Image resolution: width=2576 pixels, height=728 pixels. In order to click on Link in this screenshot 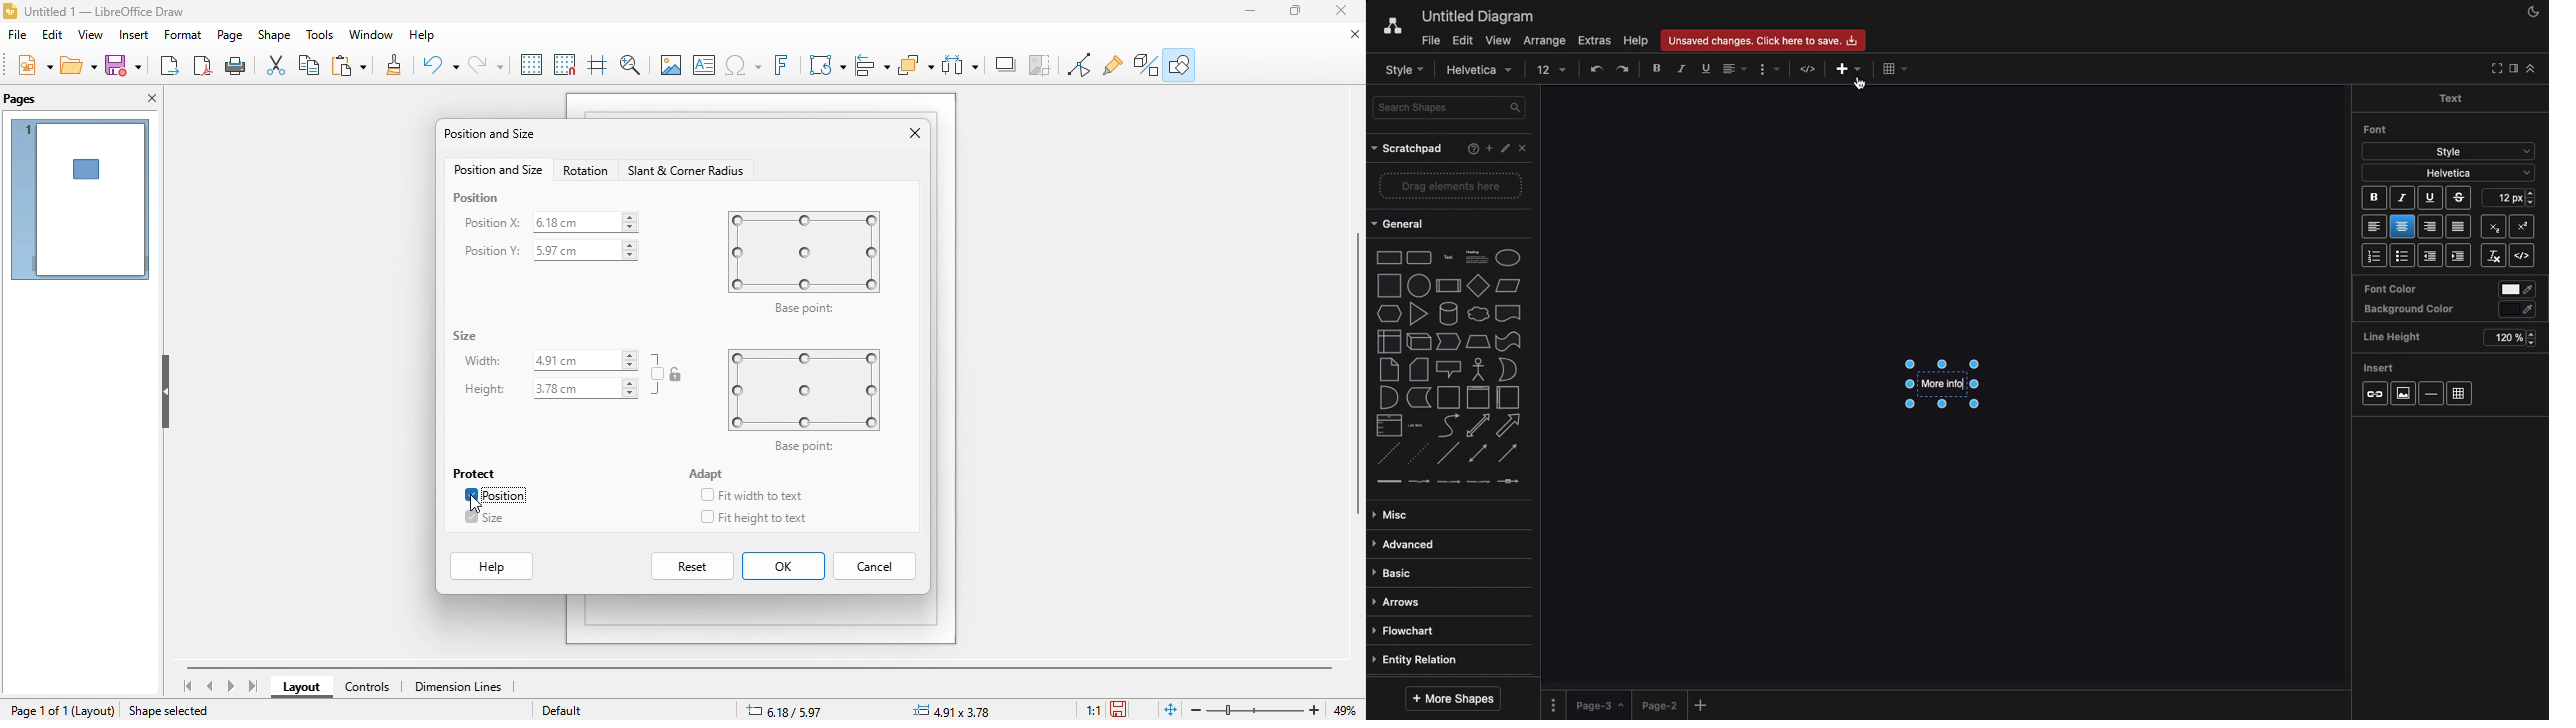, I will do `click(2375, 395)`.